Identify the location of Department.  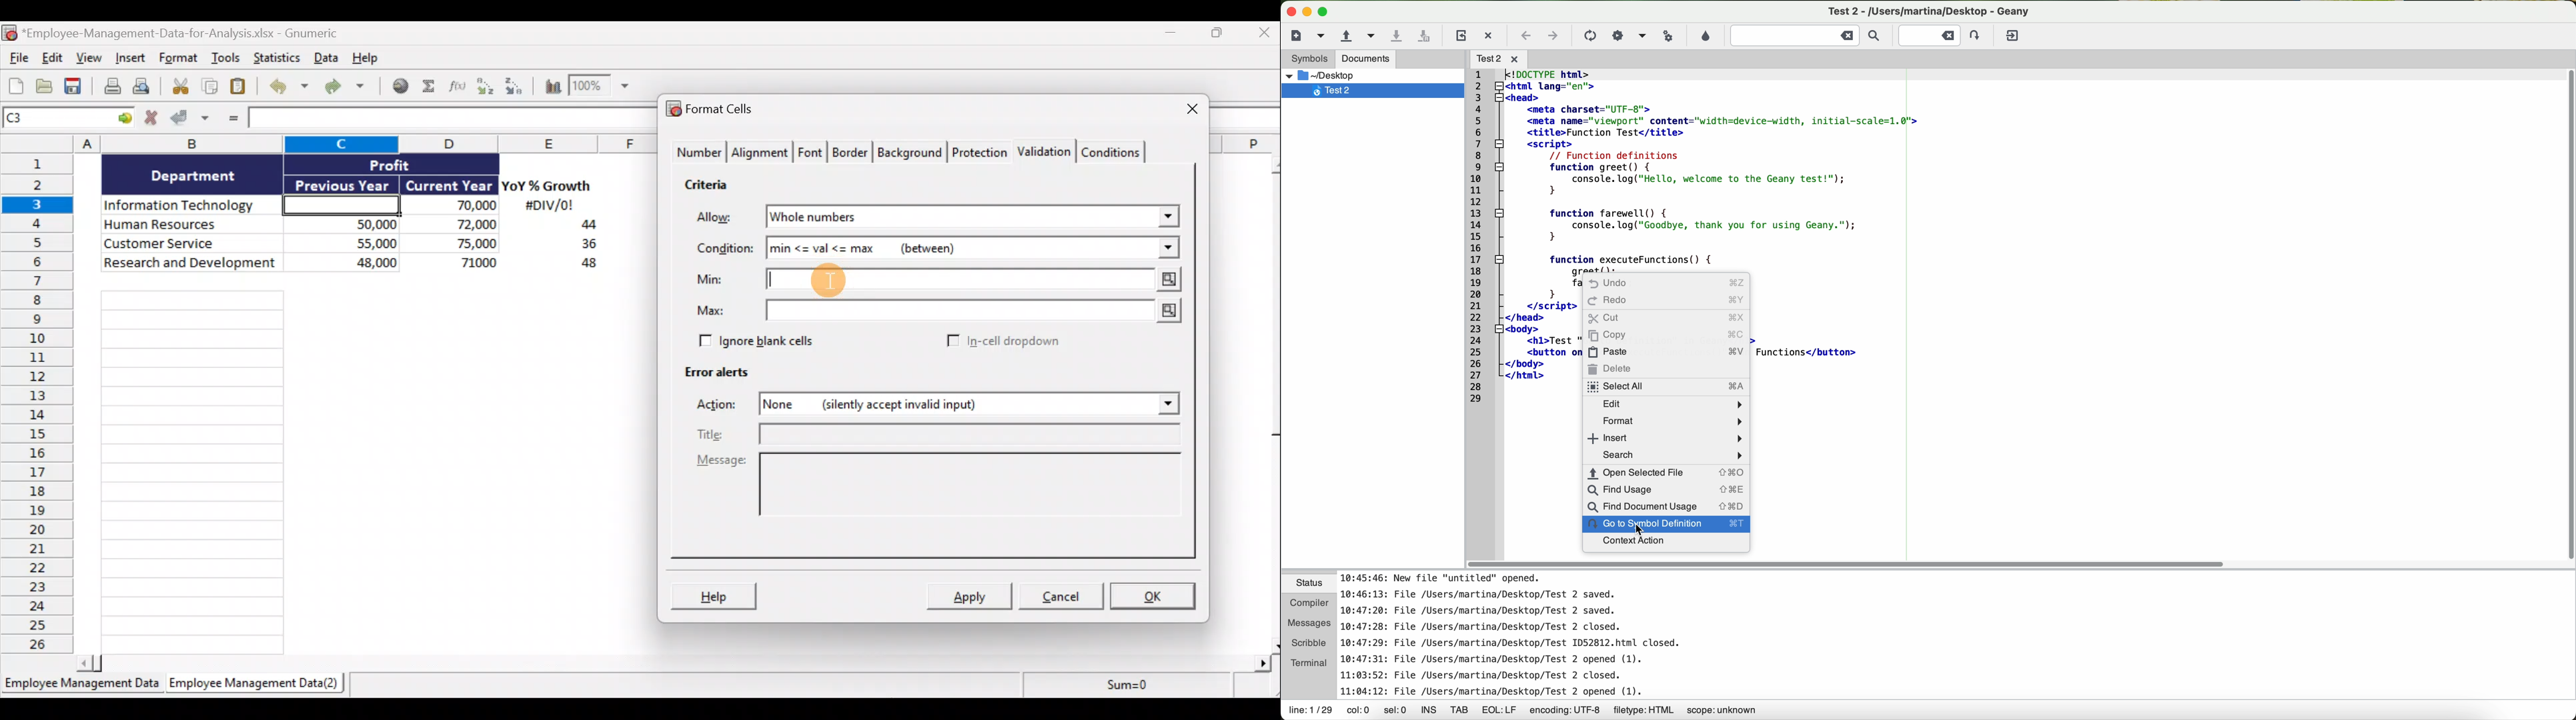
(193, 175).